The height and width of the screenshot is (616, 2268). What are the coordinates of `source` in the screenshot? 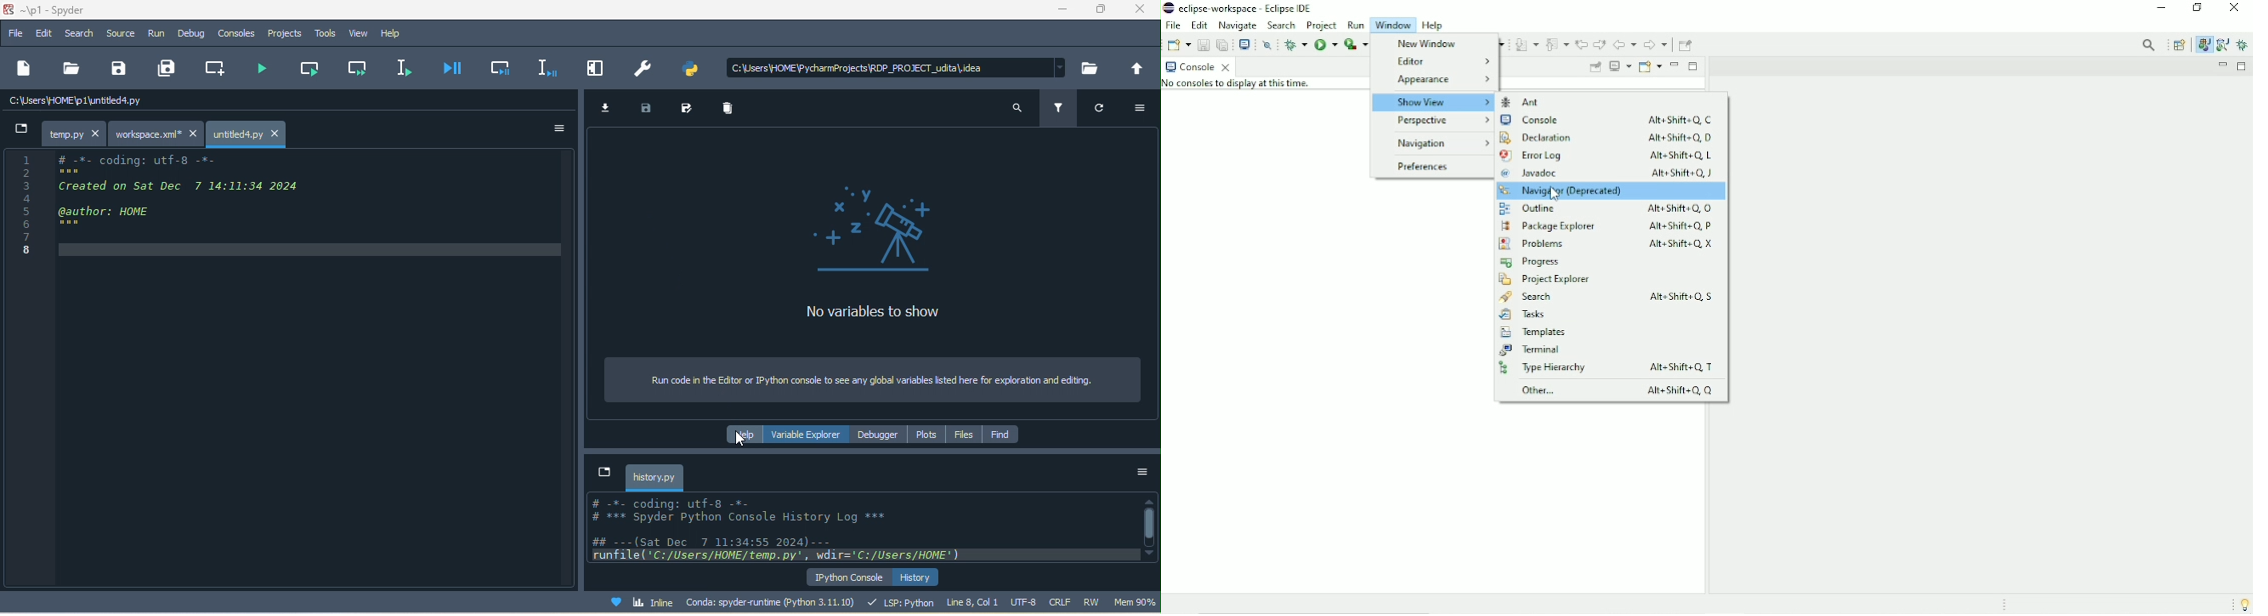 It's located at (126, 36).